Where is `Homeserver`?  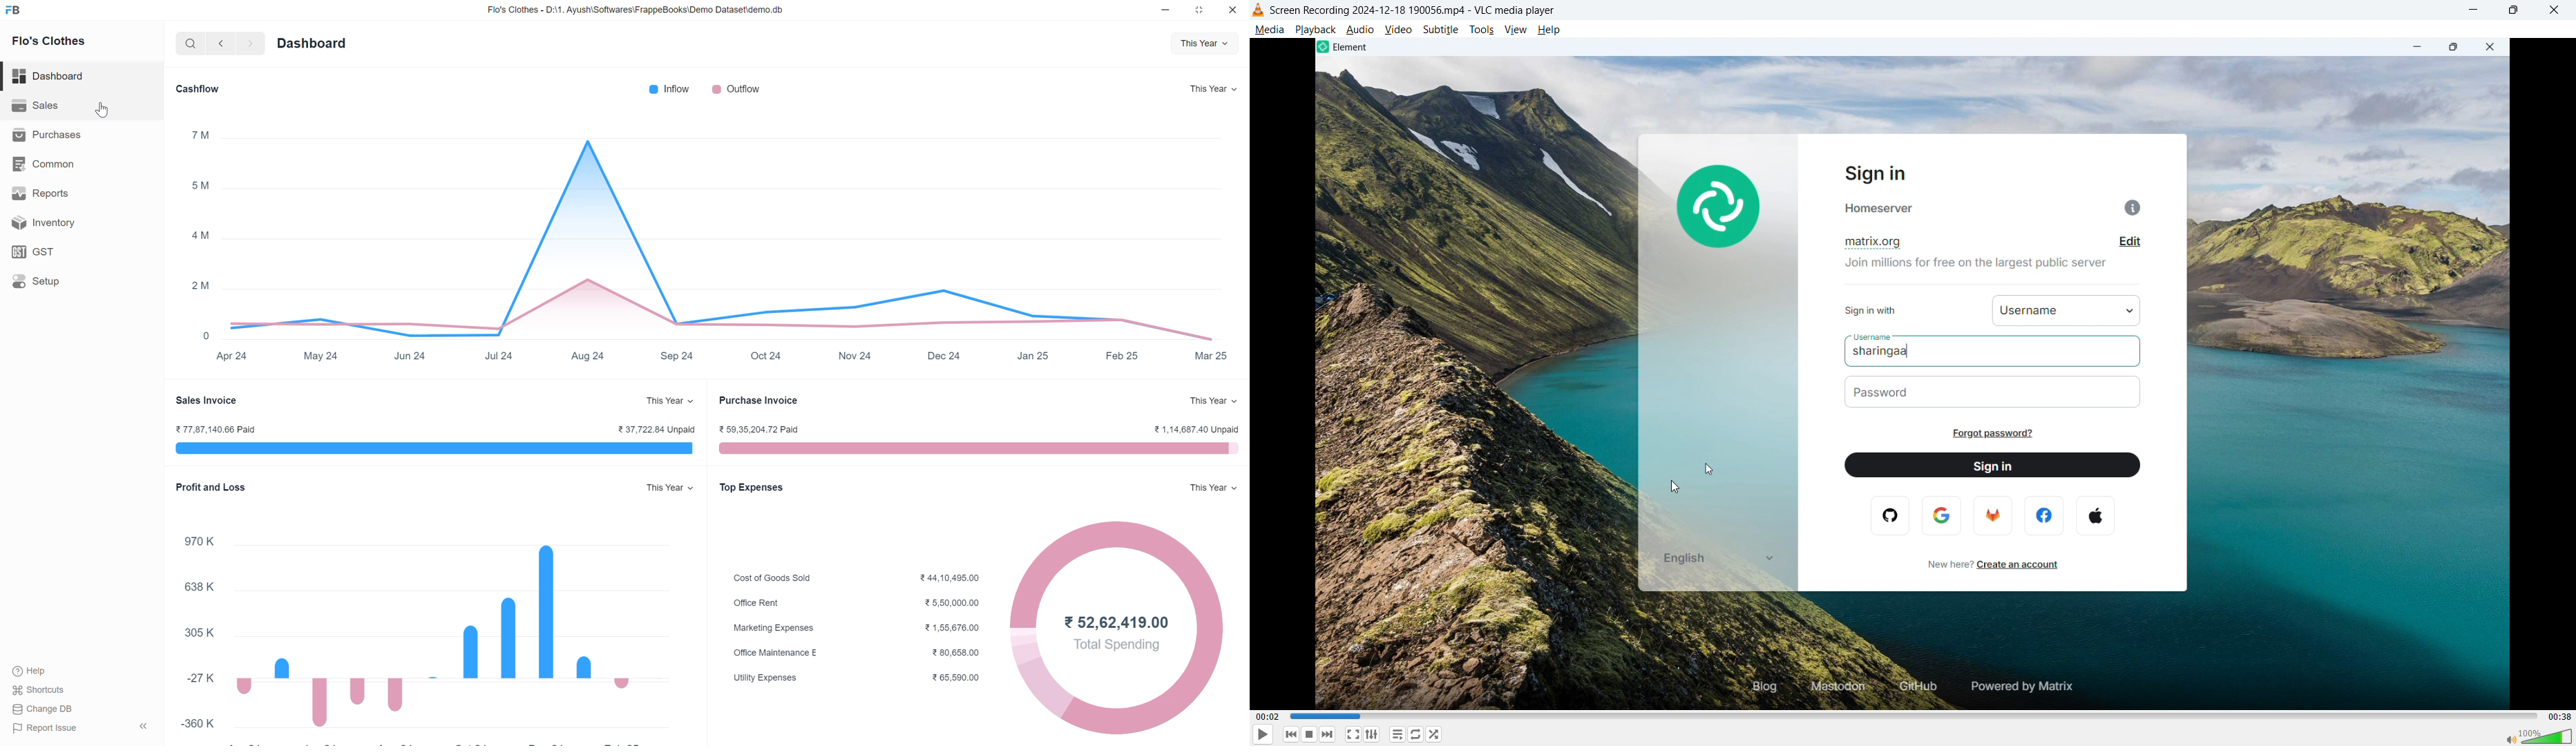 Homeserver is located at coordinates (1997, 207).